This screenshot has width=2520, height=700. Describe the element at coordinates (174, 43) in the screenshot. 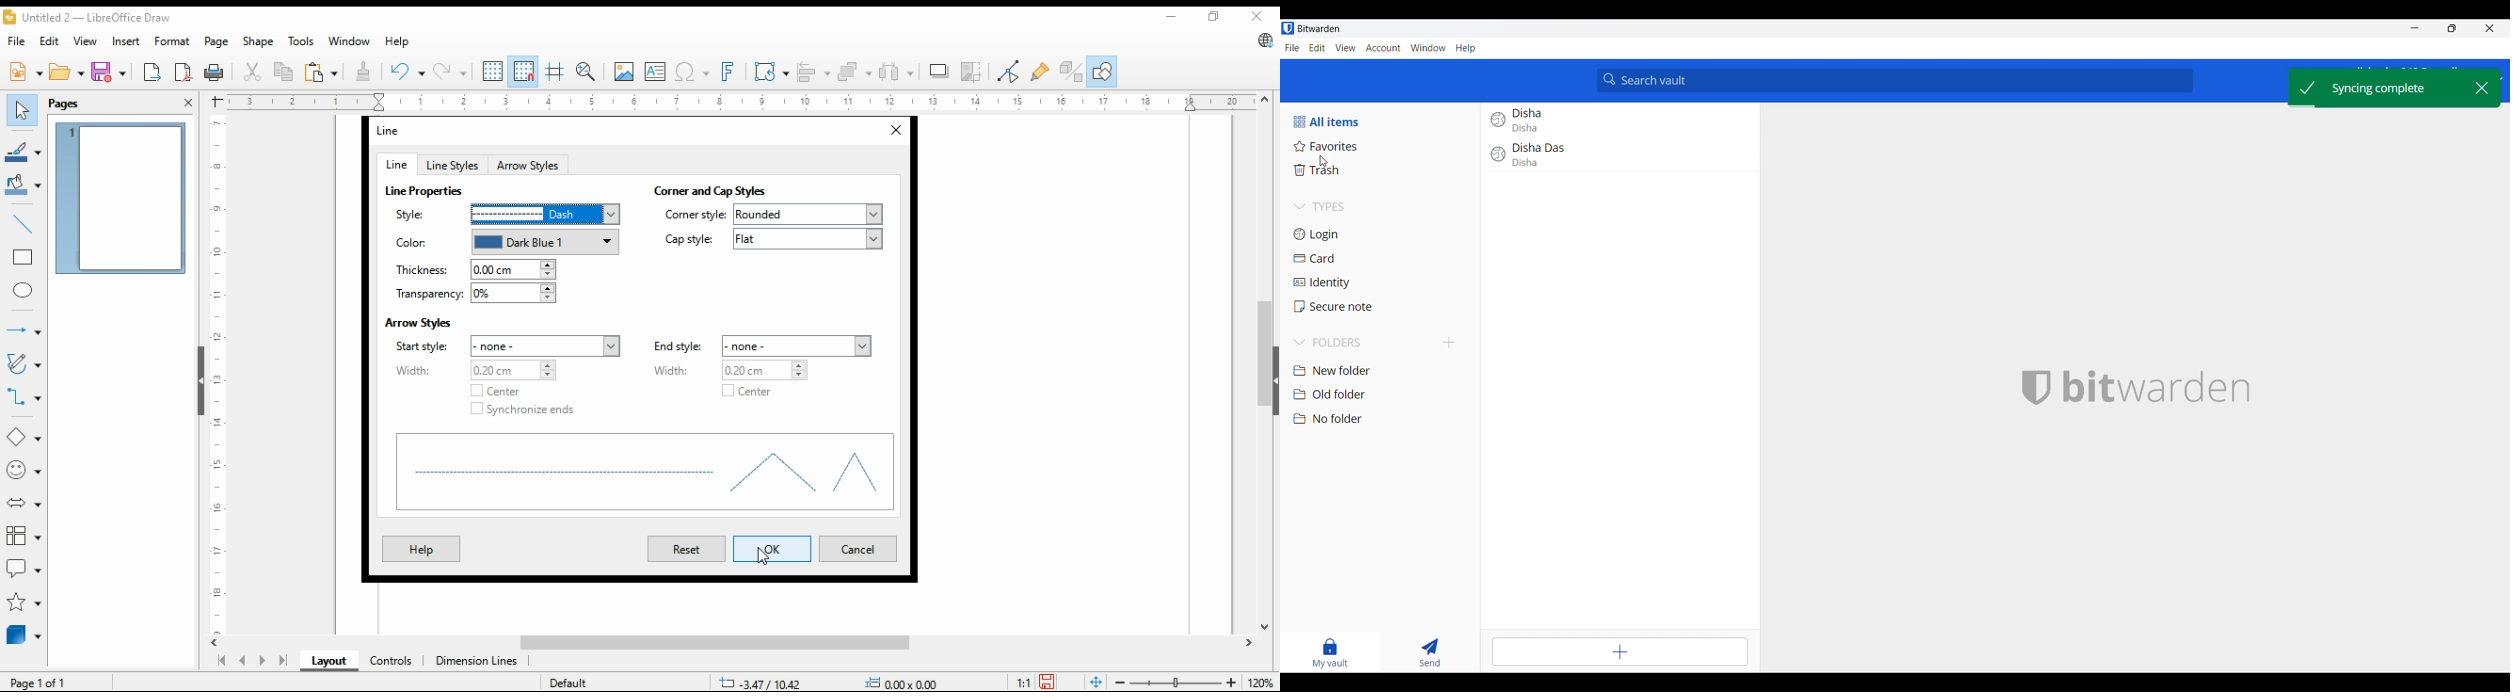

I see `format` at that location.